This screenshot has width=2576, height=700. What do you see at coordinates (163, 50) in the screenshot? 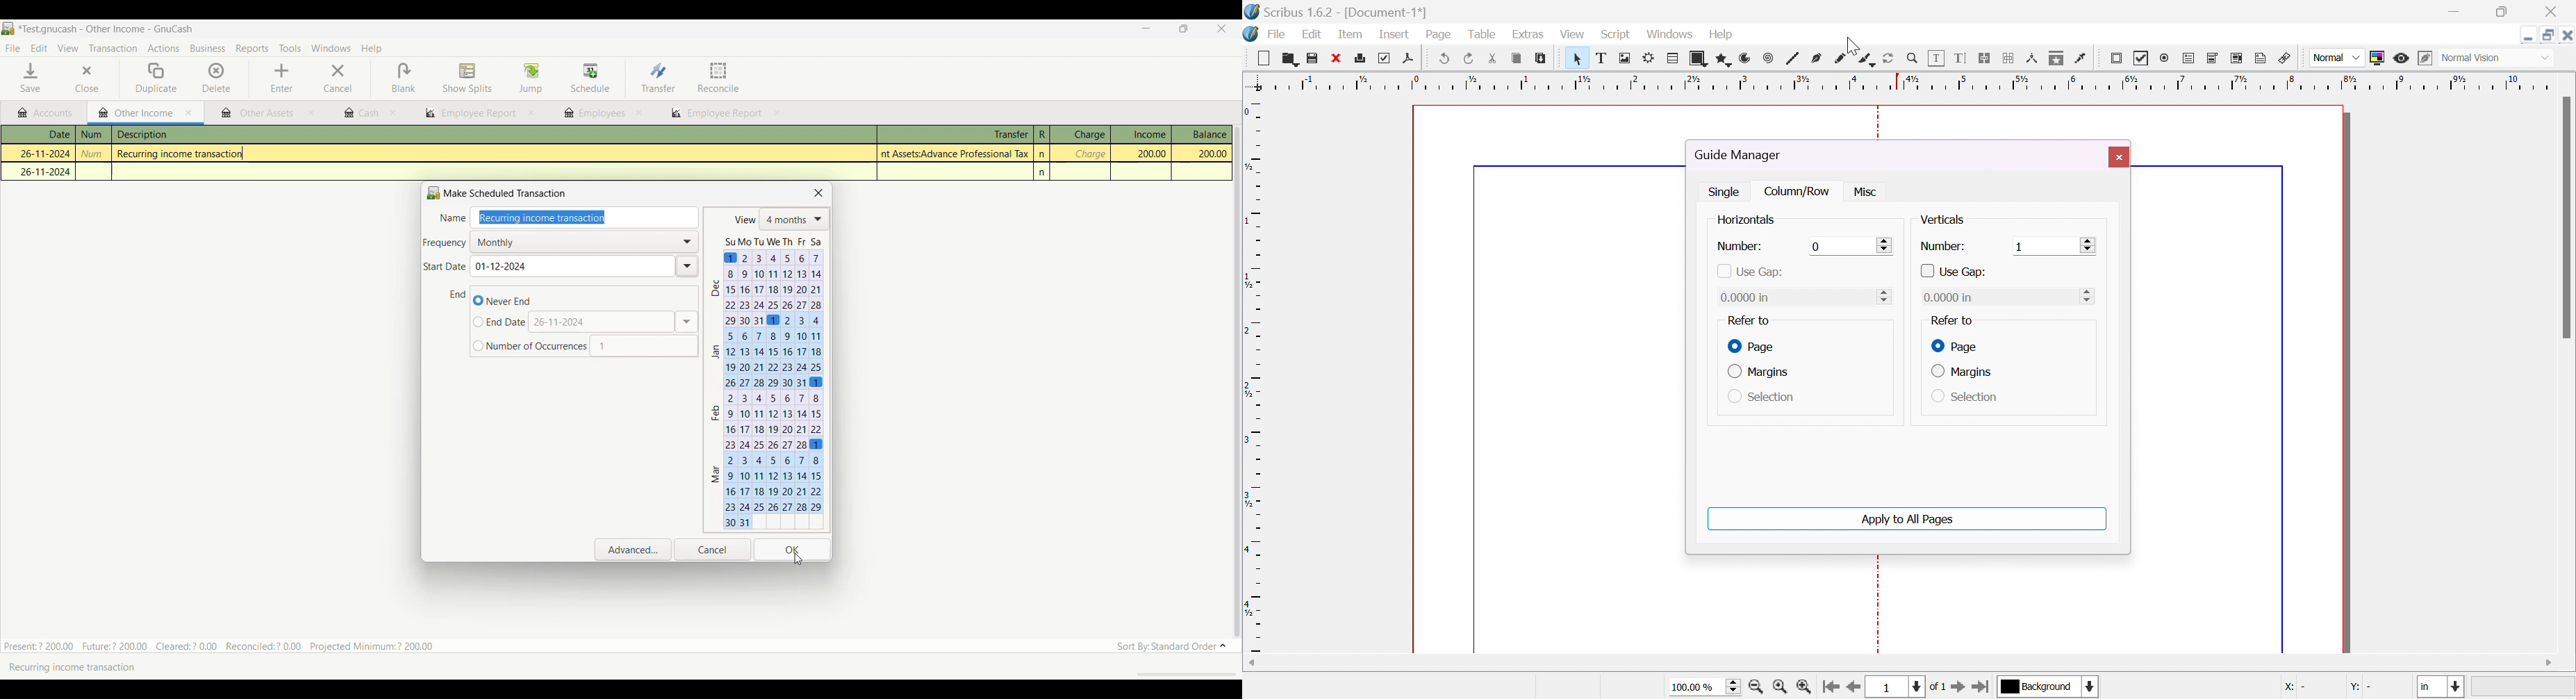
I see `Actions menu` at bounding box center [163, 50].